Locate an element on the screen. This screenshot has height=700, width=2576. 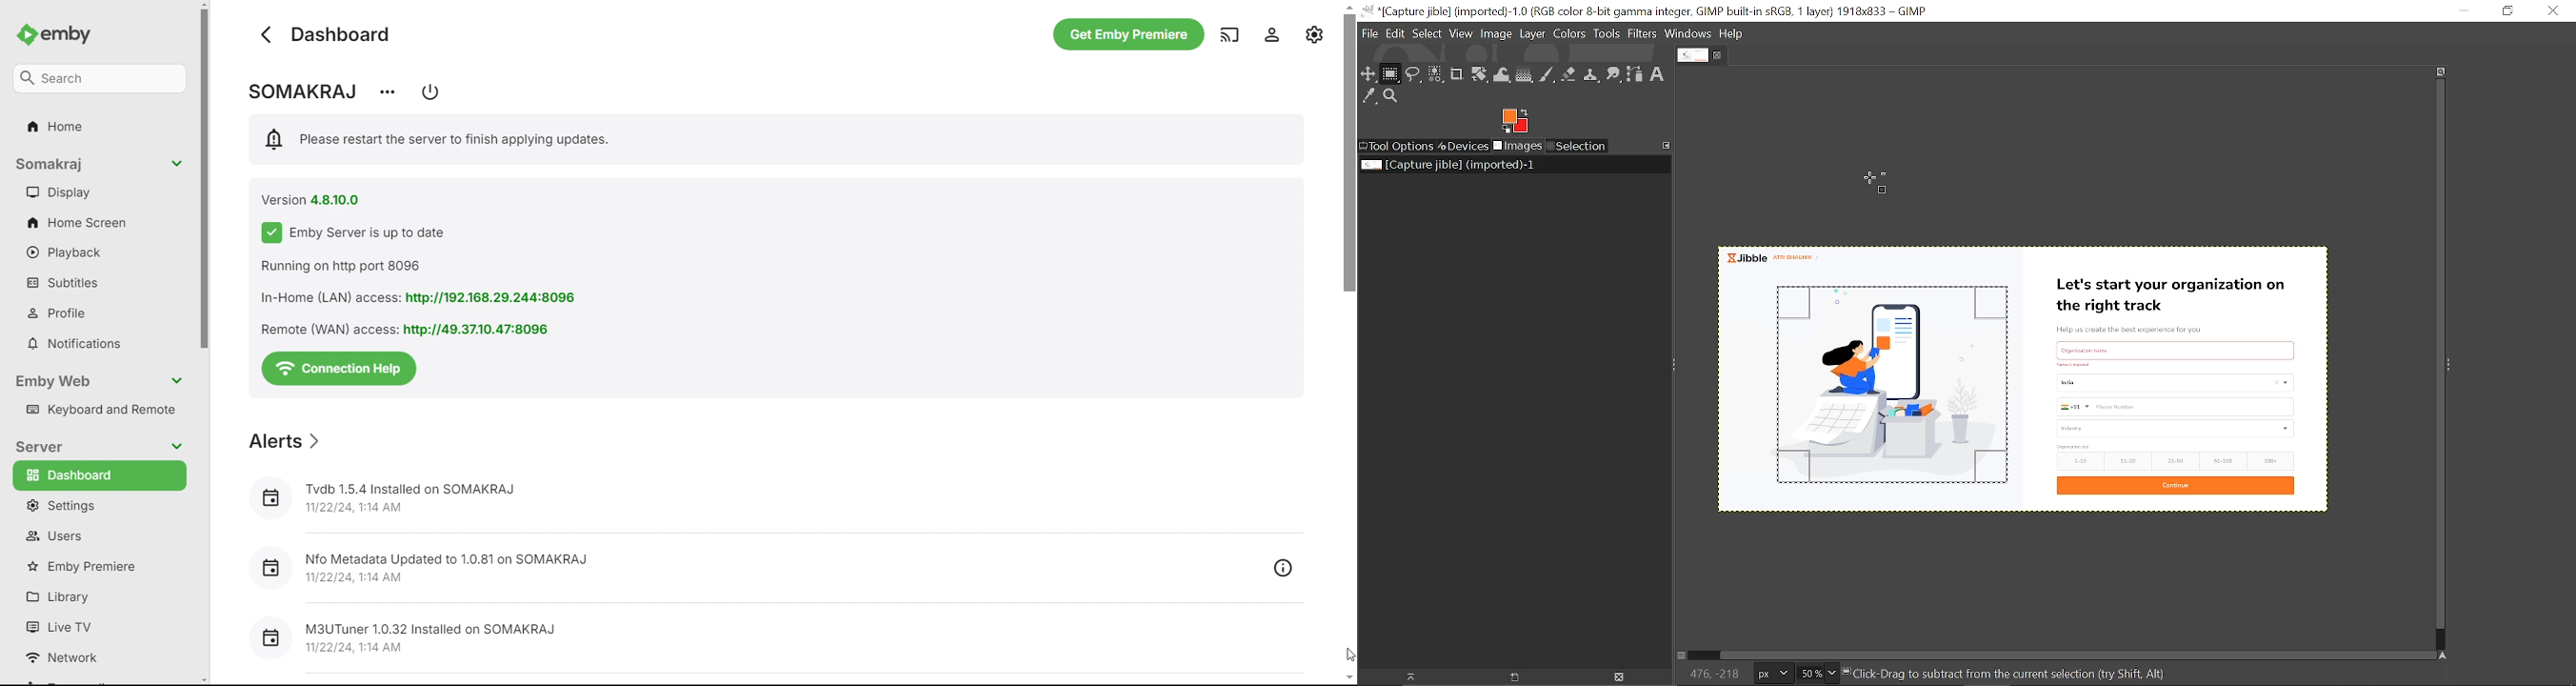
1-10 is located at coordinates (2077, 461).